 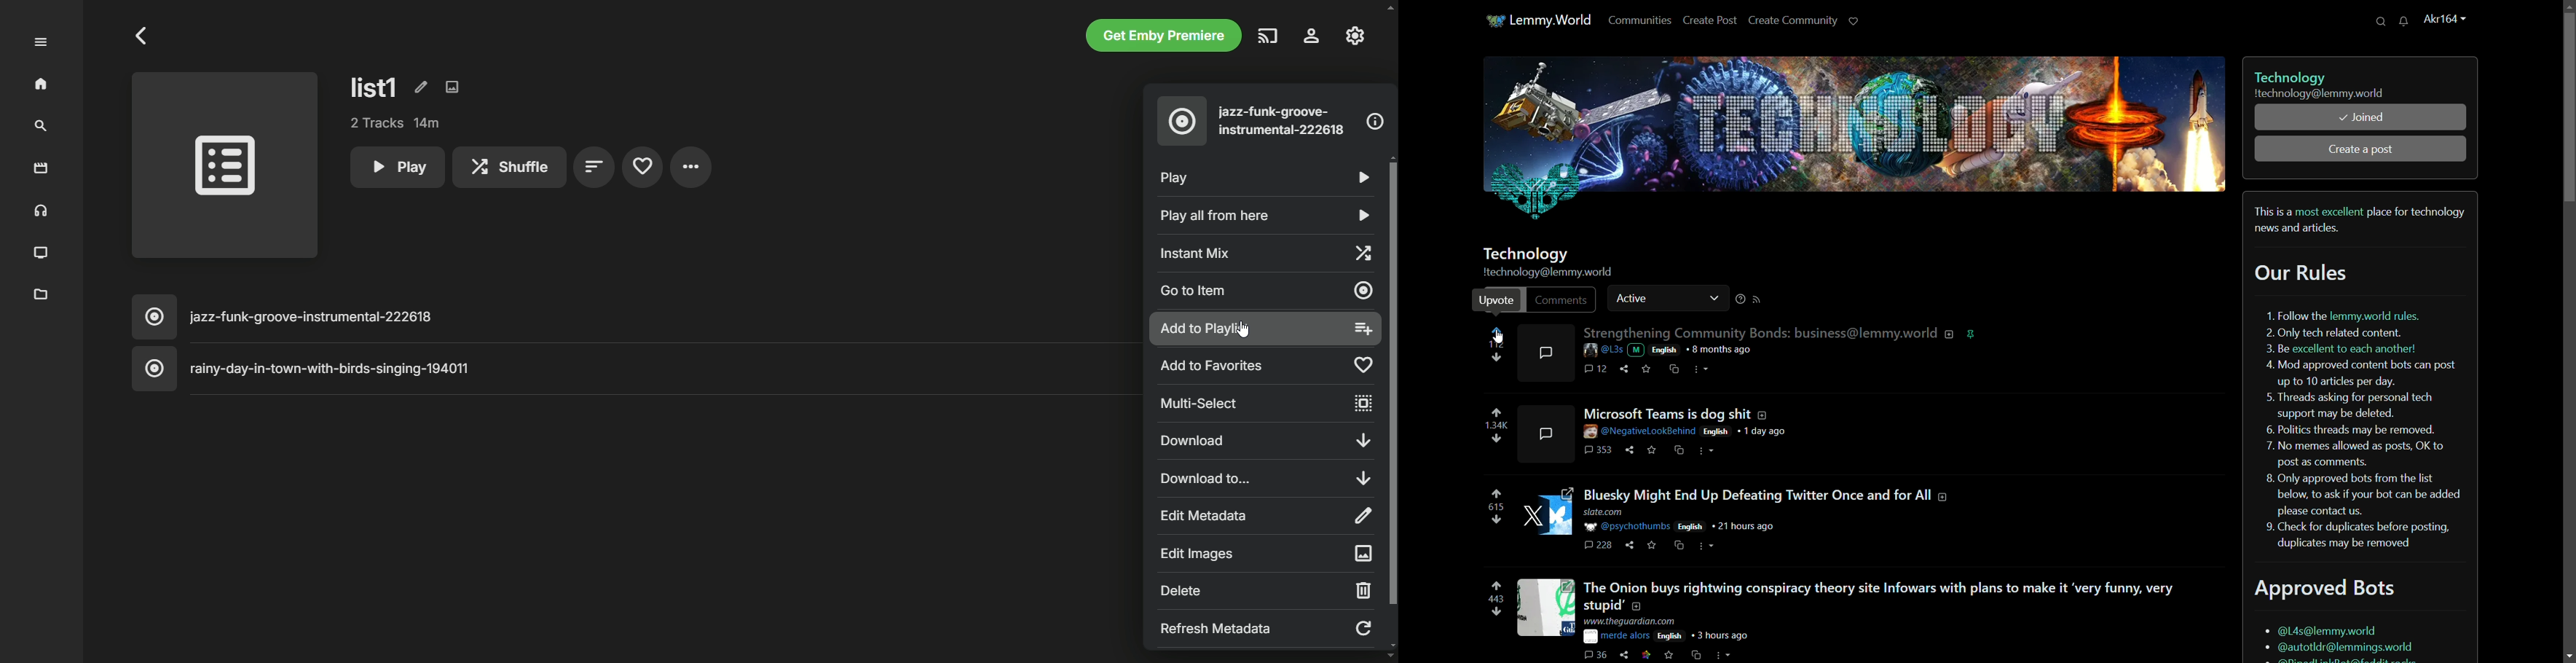 What do you see at coordinates (1497, 300) in the screenshot?
I see `upvote pop up` at bounding box center [1497, 300].